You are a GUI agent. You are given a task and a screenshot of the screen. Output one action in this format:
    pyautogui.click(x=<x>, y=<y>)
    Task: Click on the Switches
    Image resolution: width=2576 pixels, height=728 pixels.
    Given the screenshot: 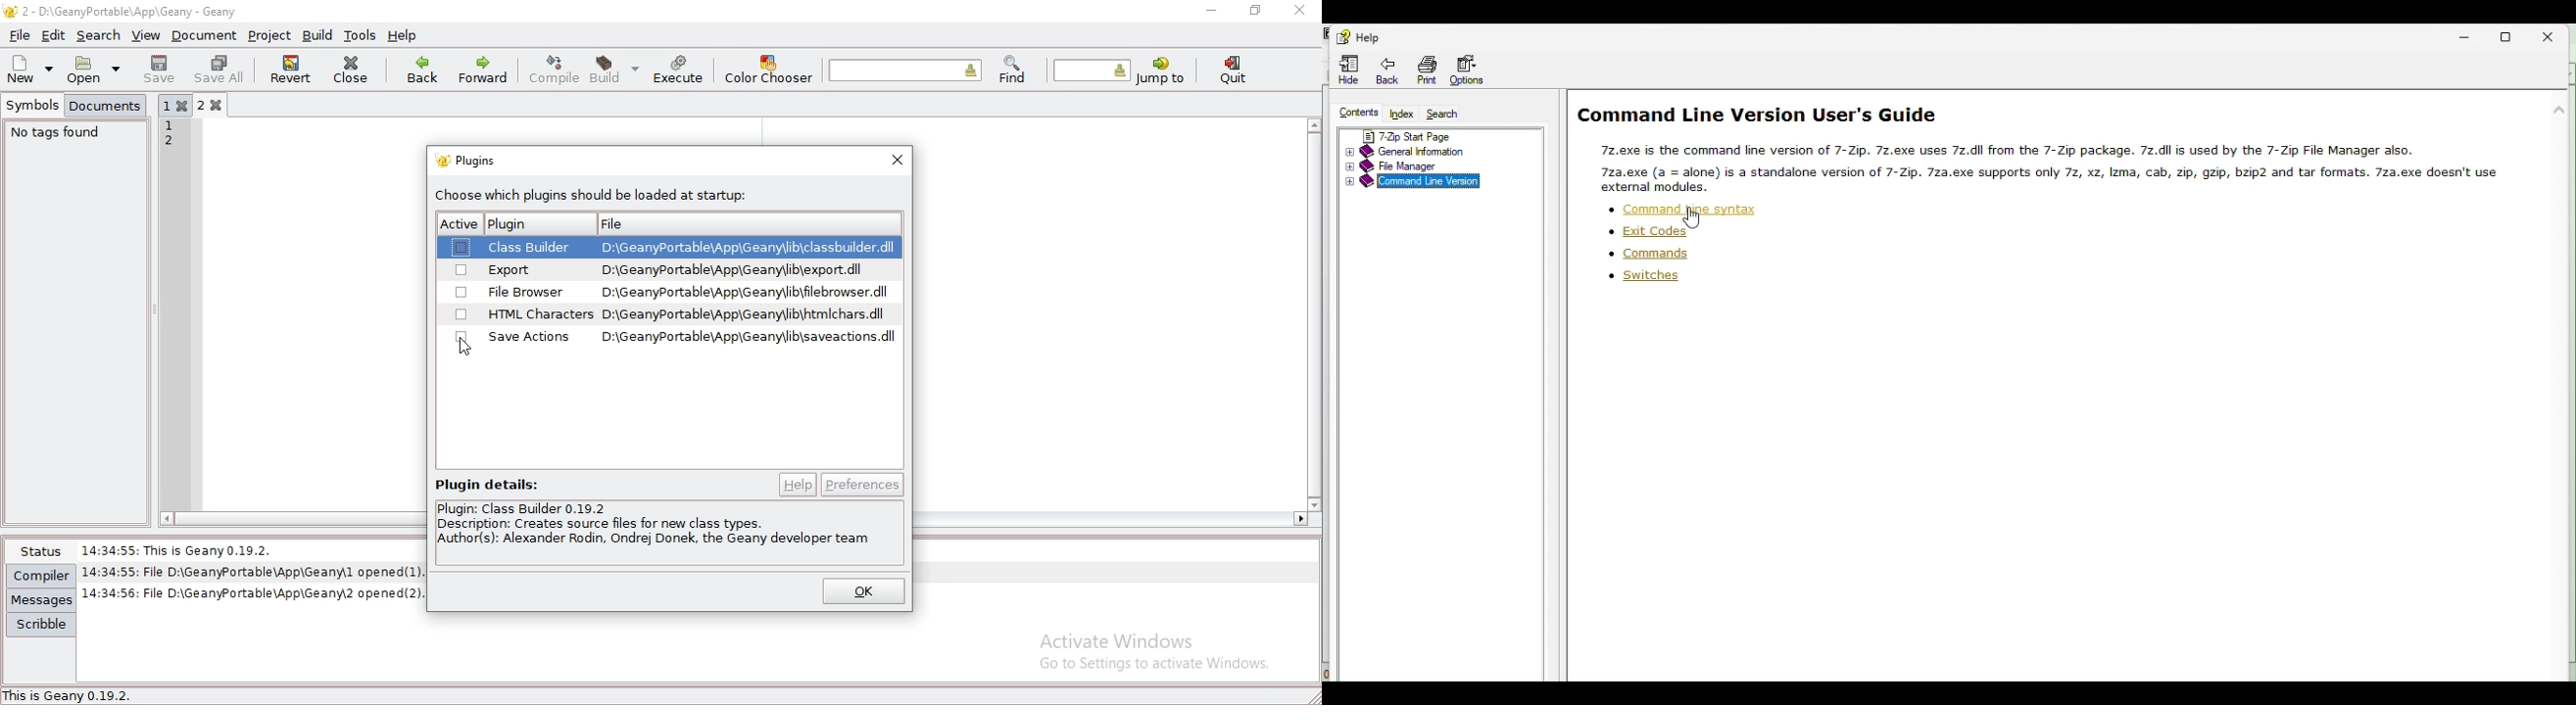 What is the action you would take?
    pyautogui.click(x=1637, y=277)
    